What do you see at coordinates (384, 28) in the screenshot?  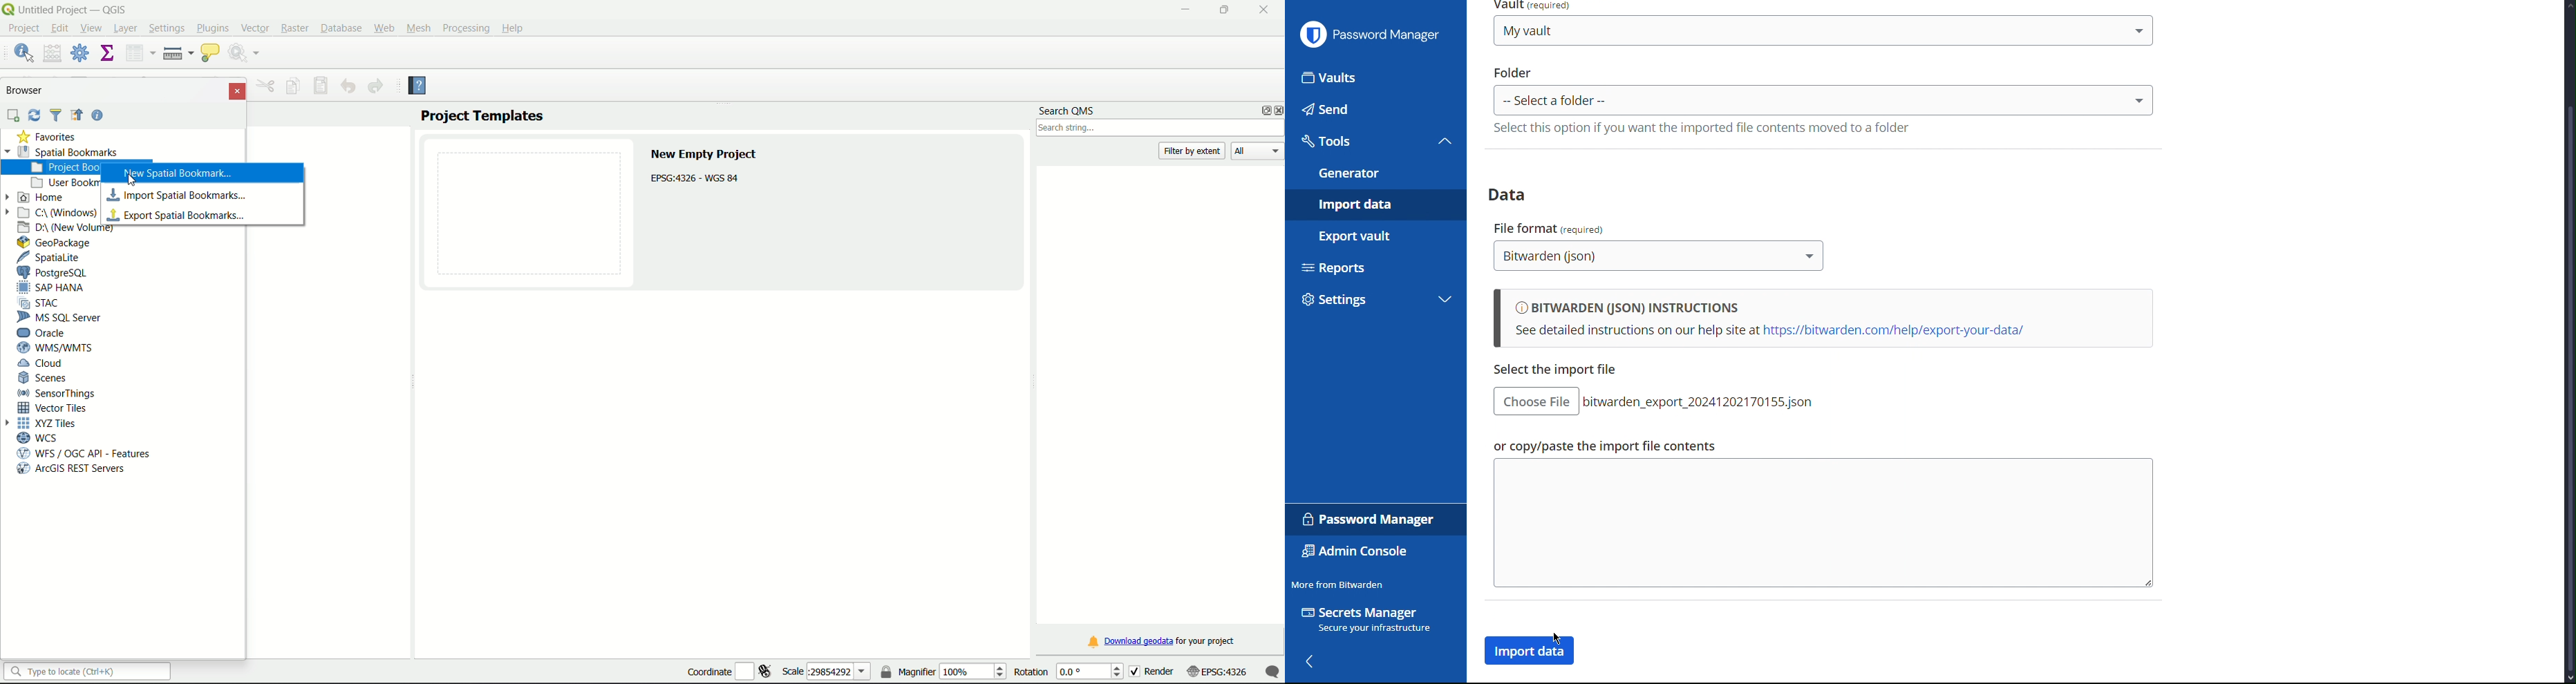 I see `Web` at bounding box center [384, 28].